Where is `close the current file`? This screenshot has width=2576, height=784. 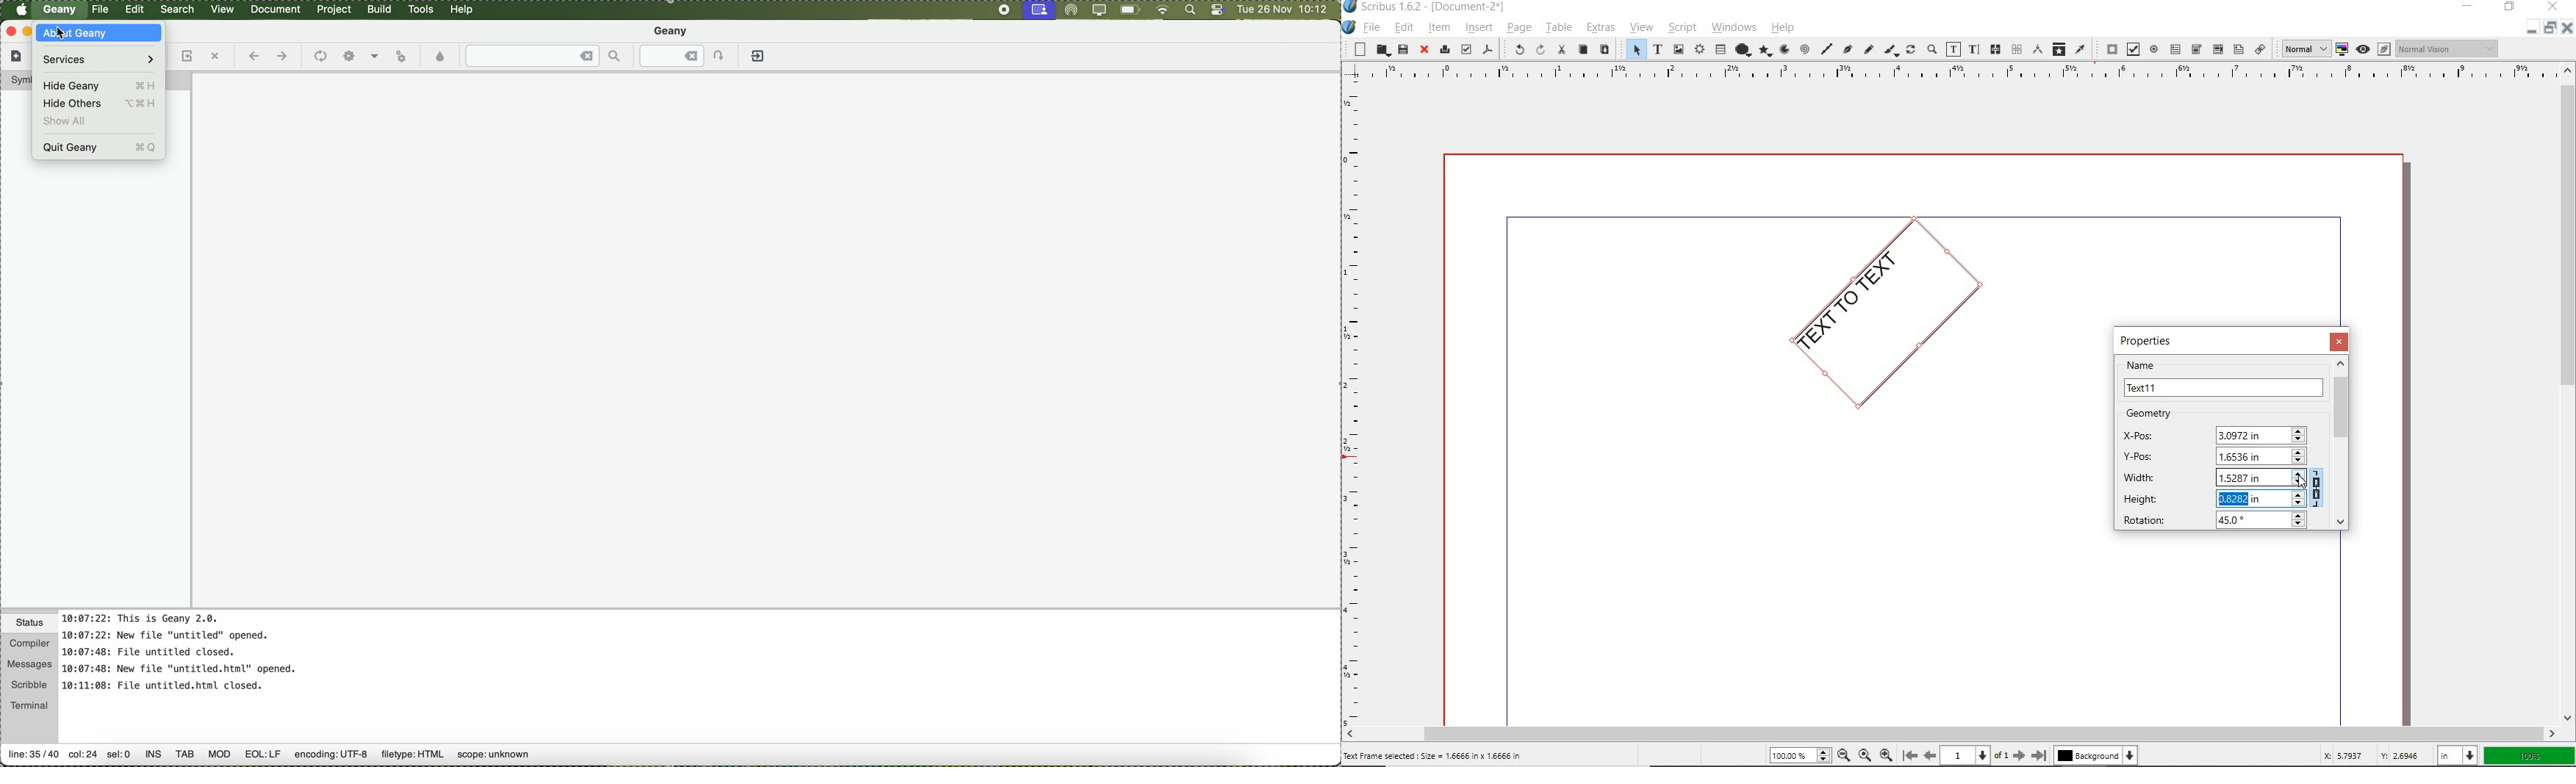
close the current file is located at coordinates (216, 56).